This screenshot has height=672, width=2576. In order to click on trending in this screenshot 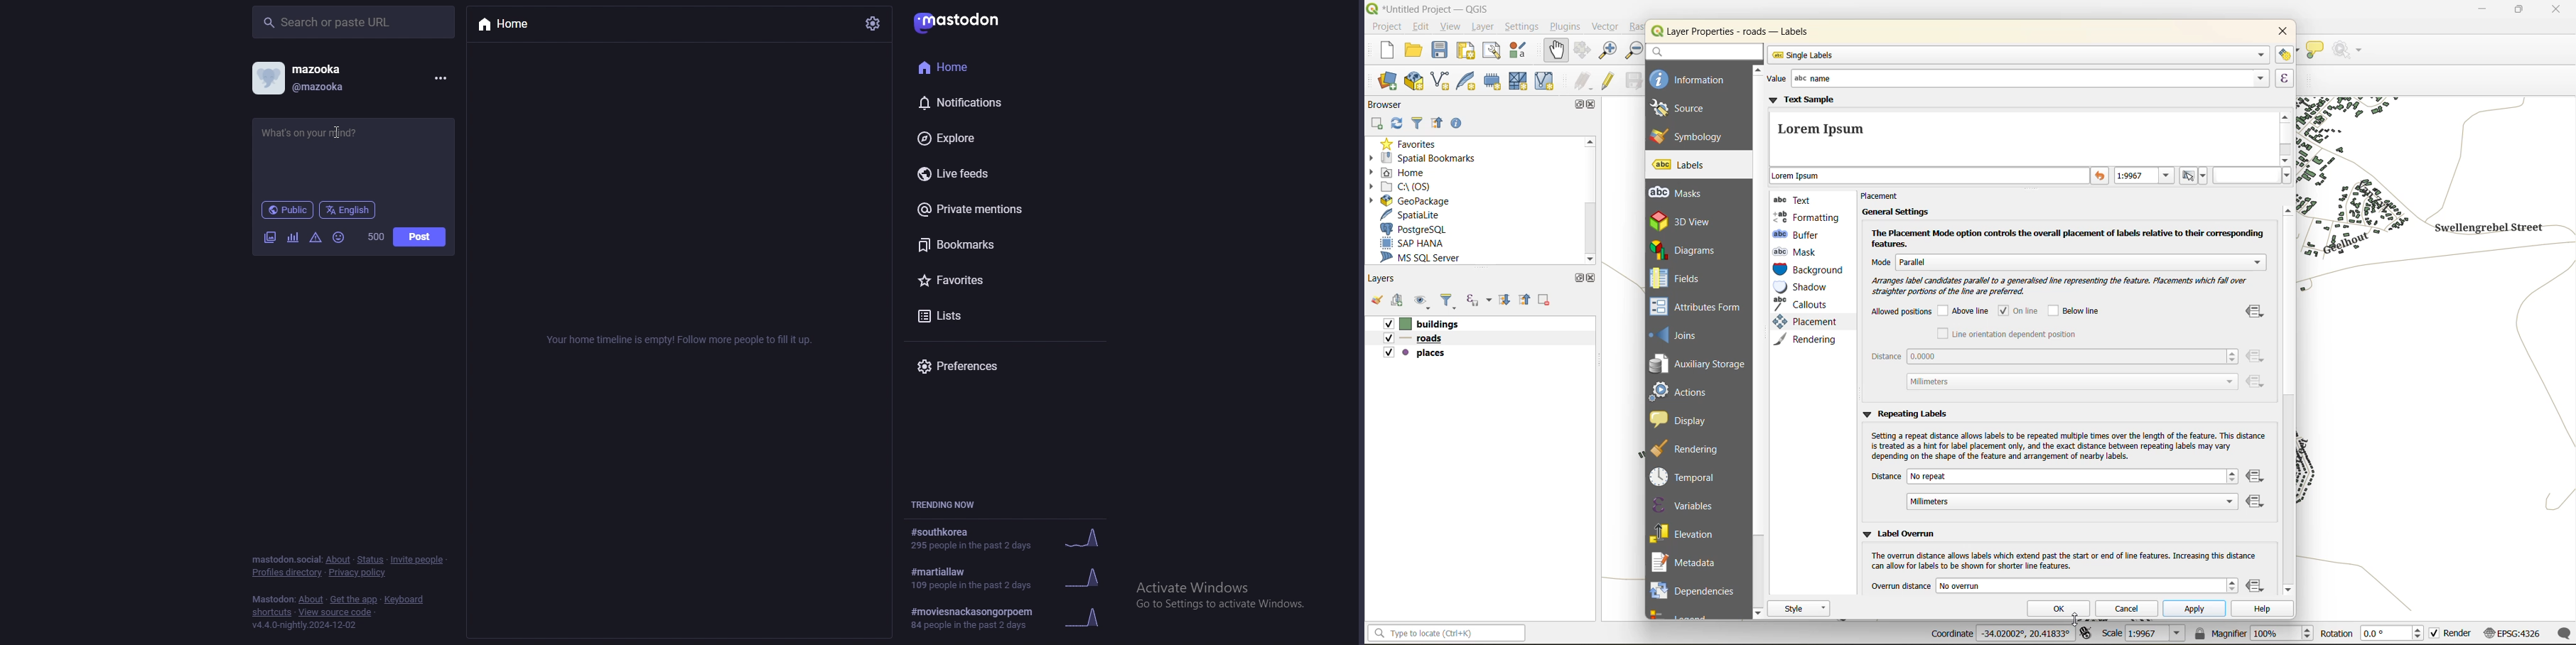, I will do `click(1012, 578)`.